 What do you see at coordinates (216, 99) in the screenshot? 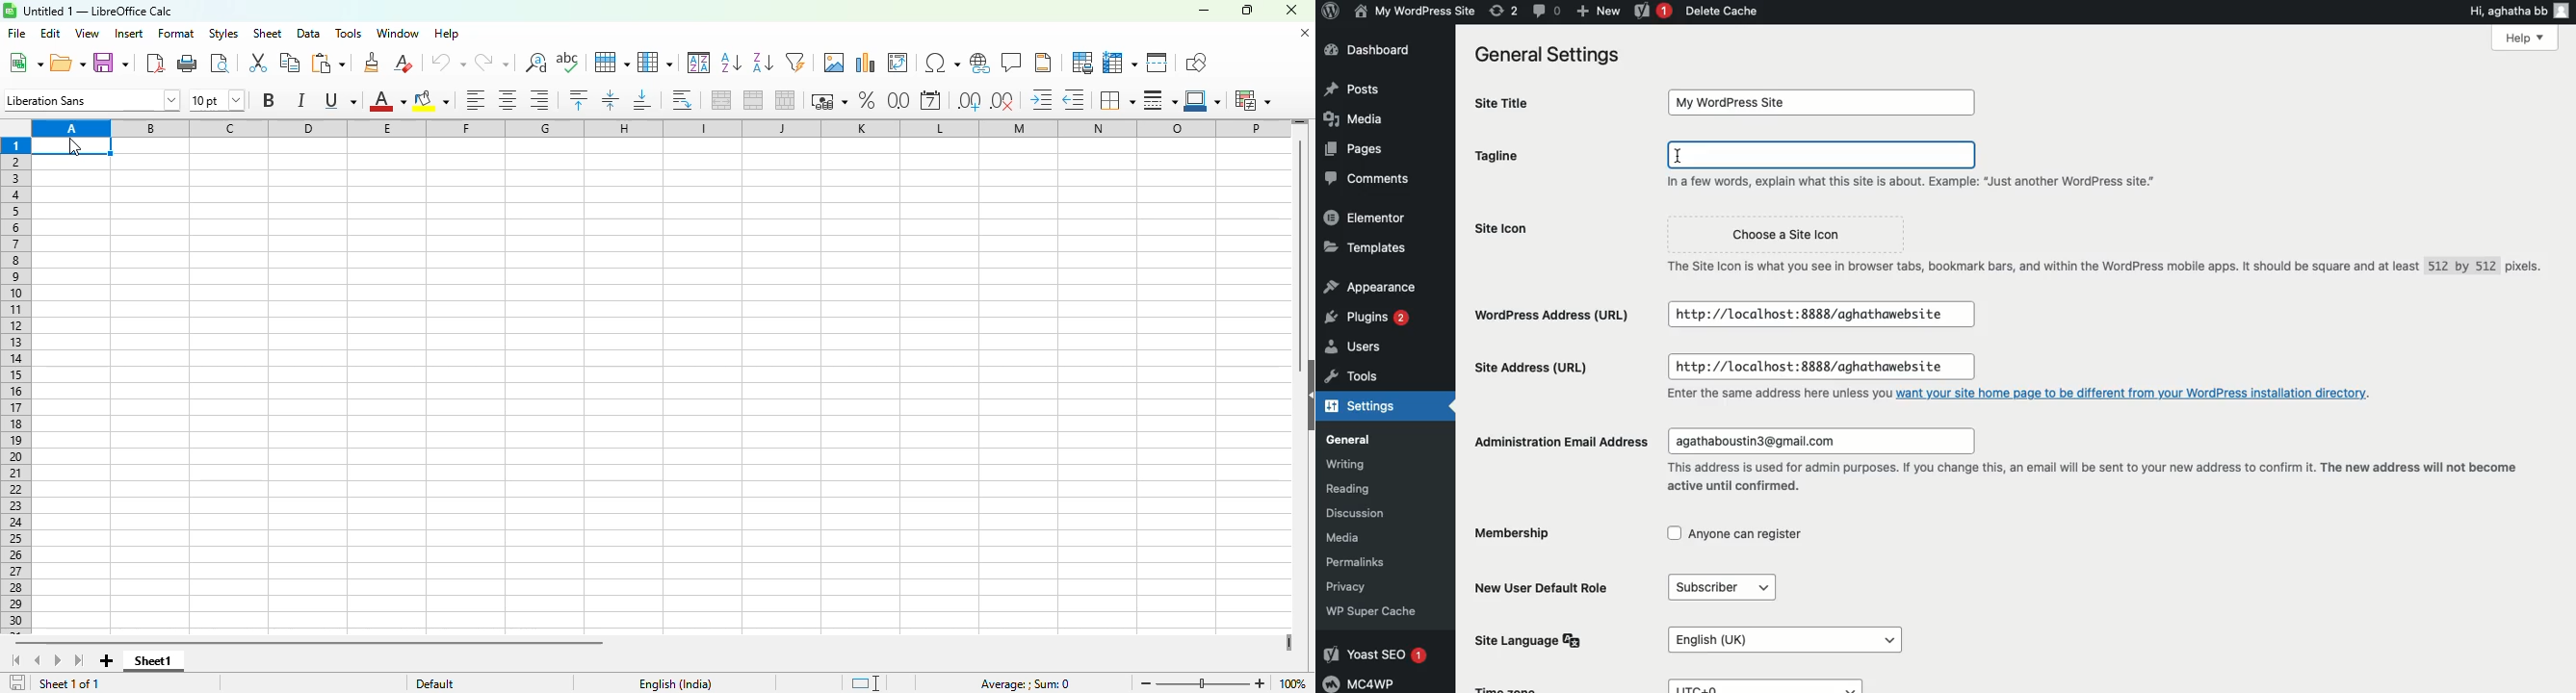
I see `font size` at bounding box center [216, 99].